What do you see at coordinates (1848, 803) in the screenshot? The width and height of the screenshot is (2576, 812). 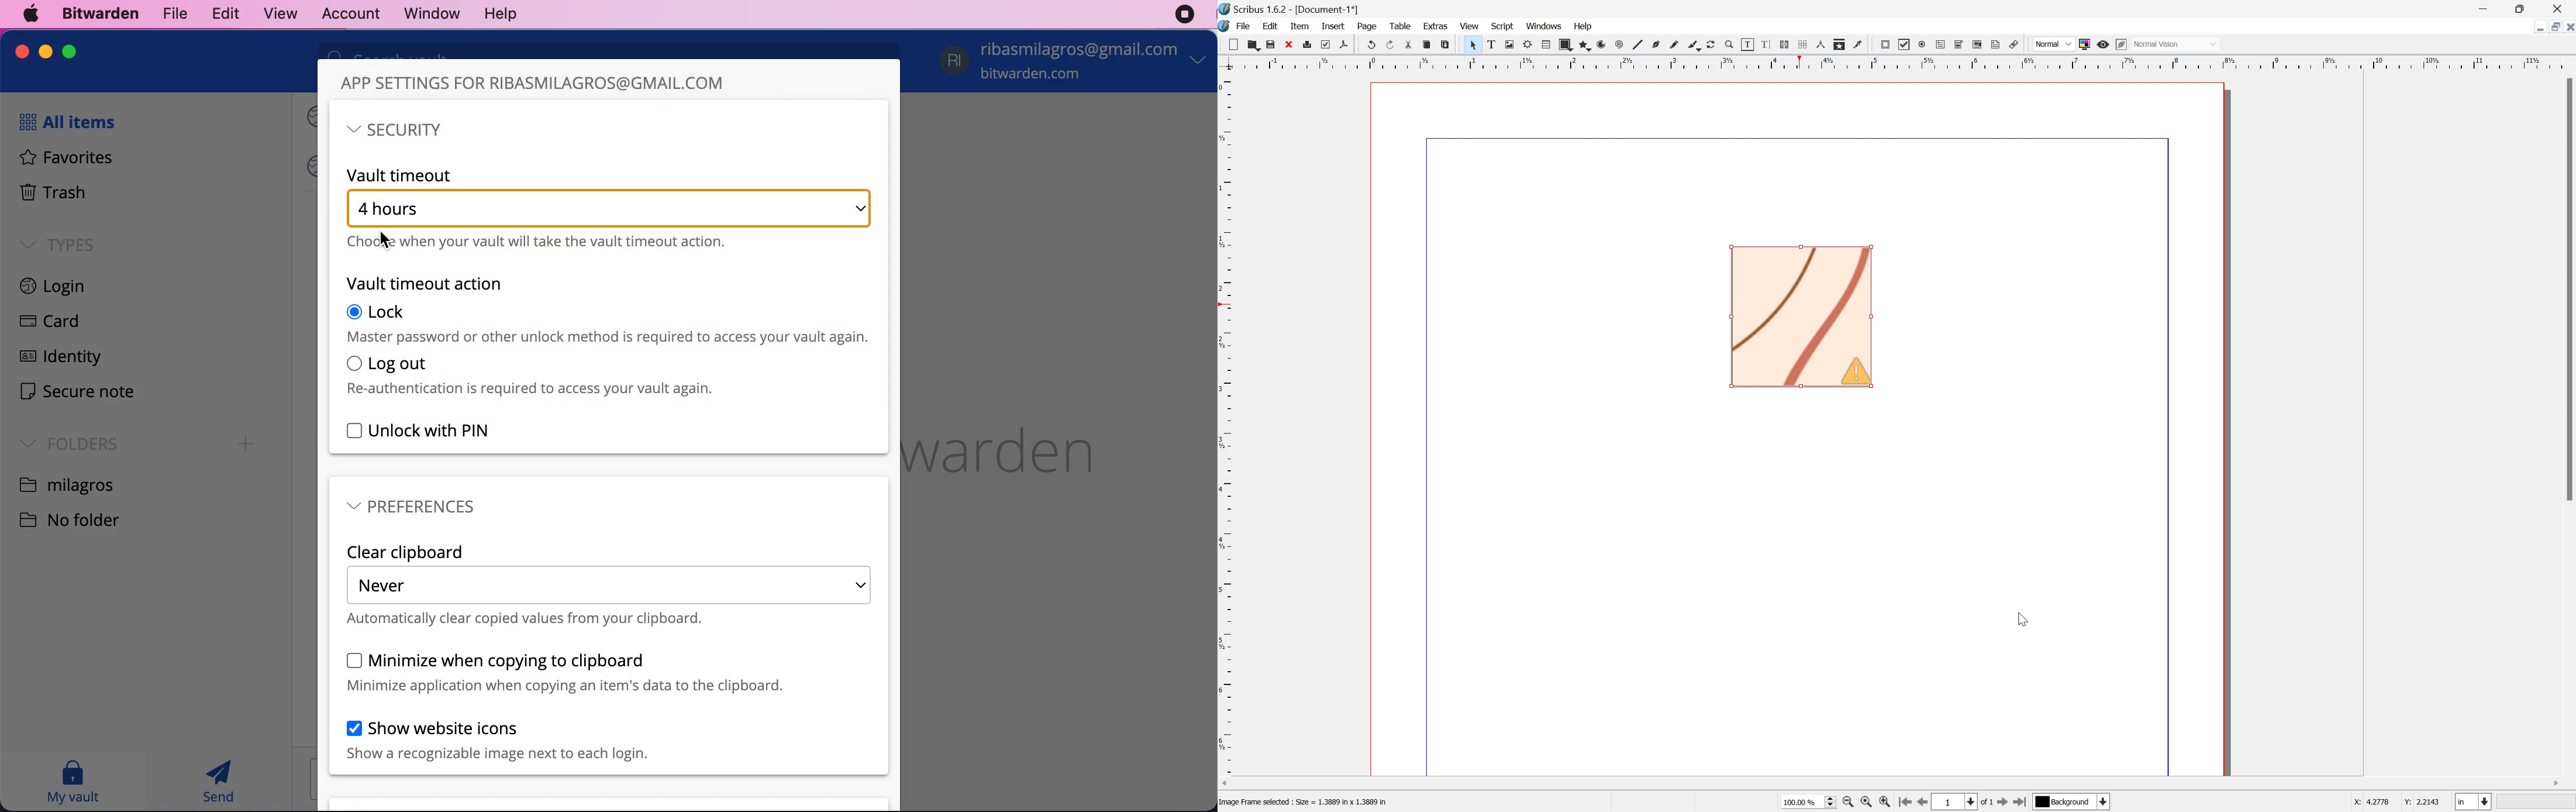 I see `Zoom Out` at bounding box center [1848, 803].